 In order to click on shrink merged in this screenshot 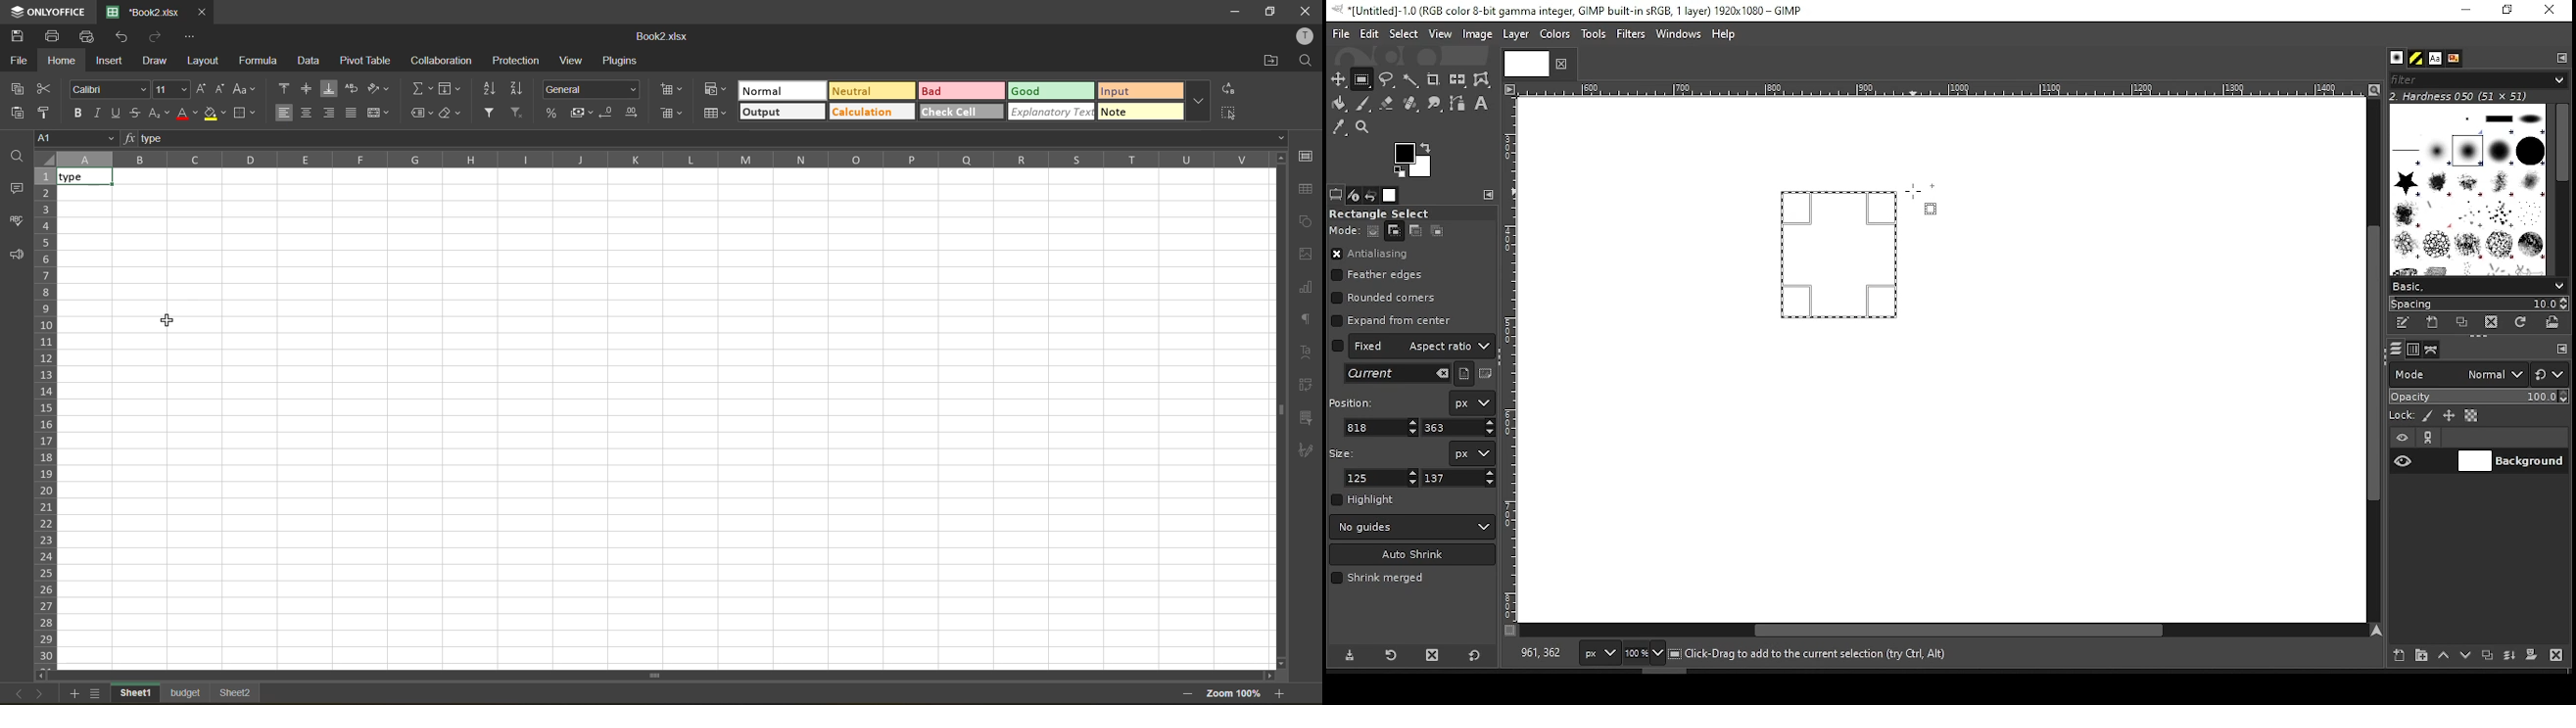, I will do `click(1377, 578)`.